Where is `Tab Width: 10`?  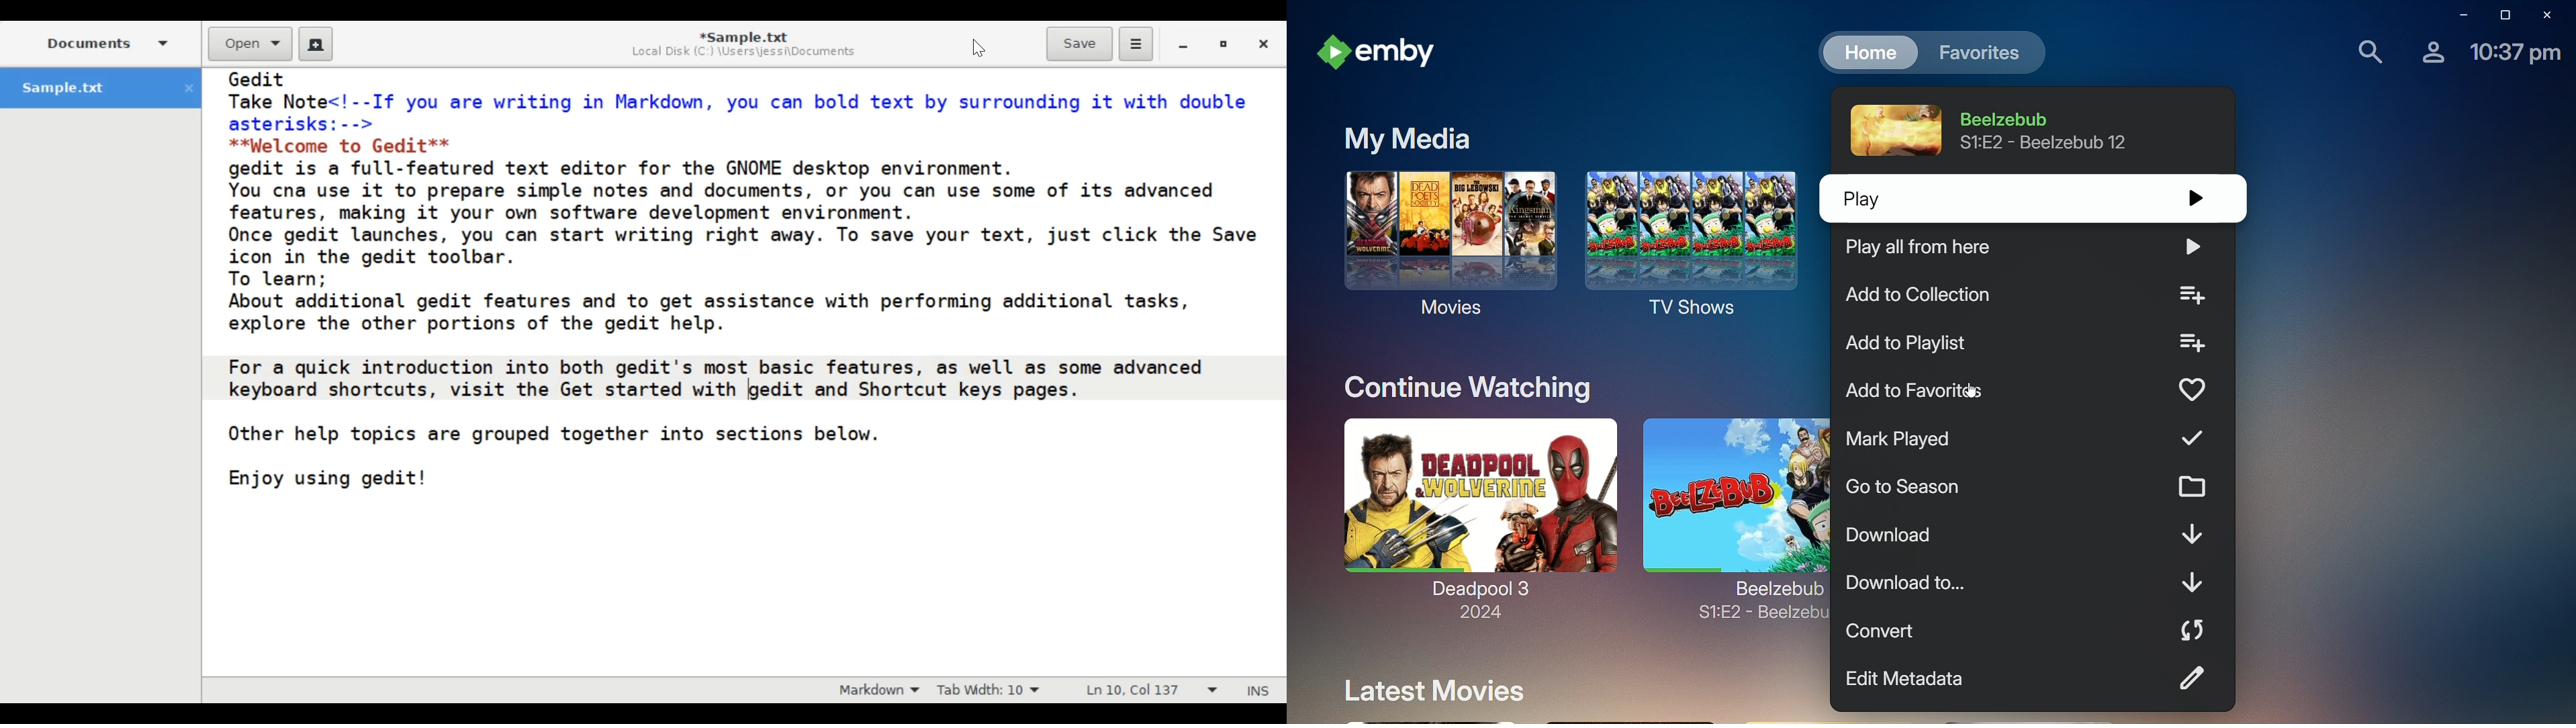 Tab Width: 10 is located at coordinates (987, 689).